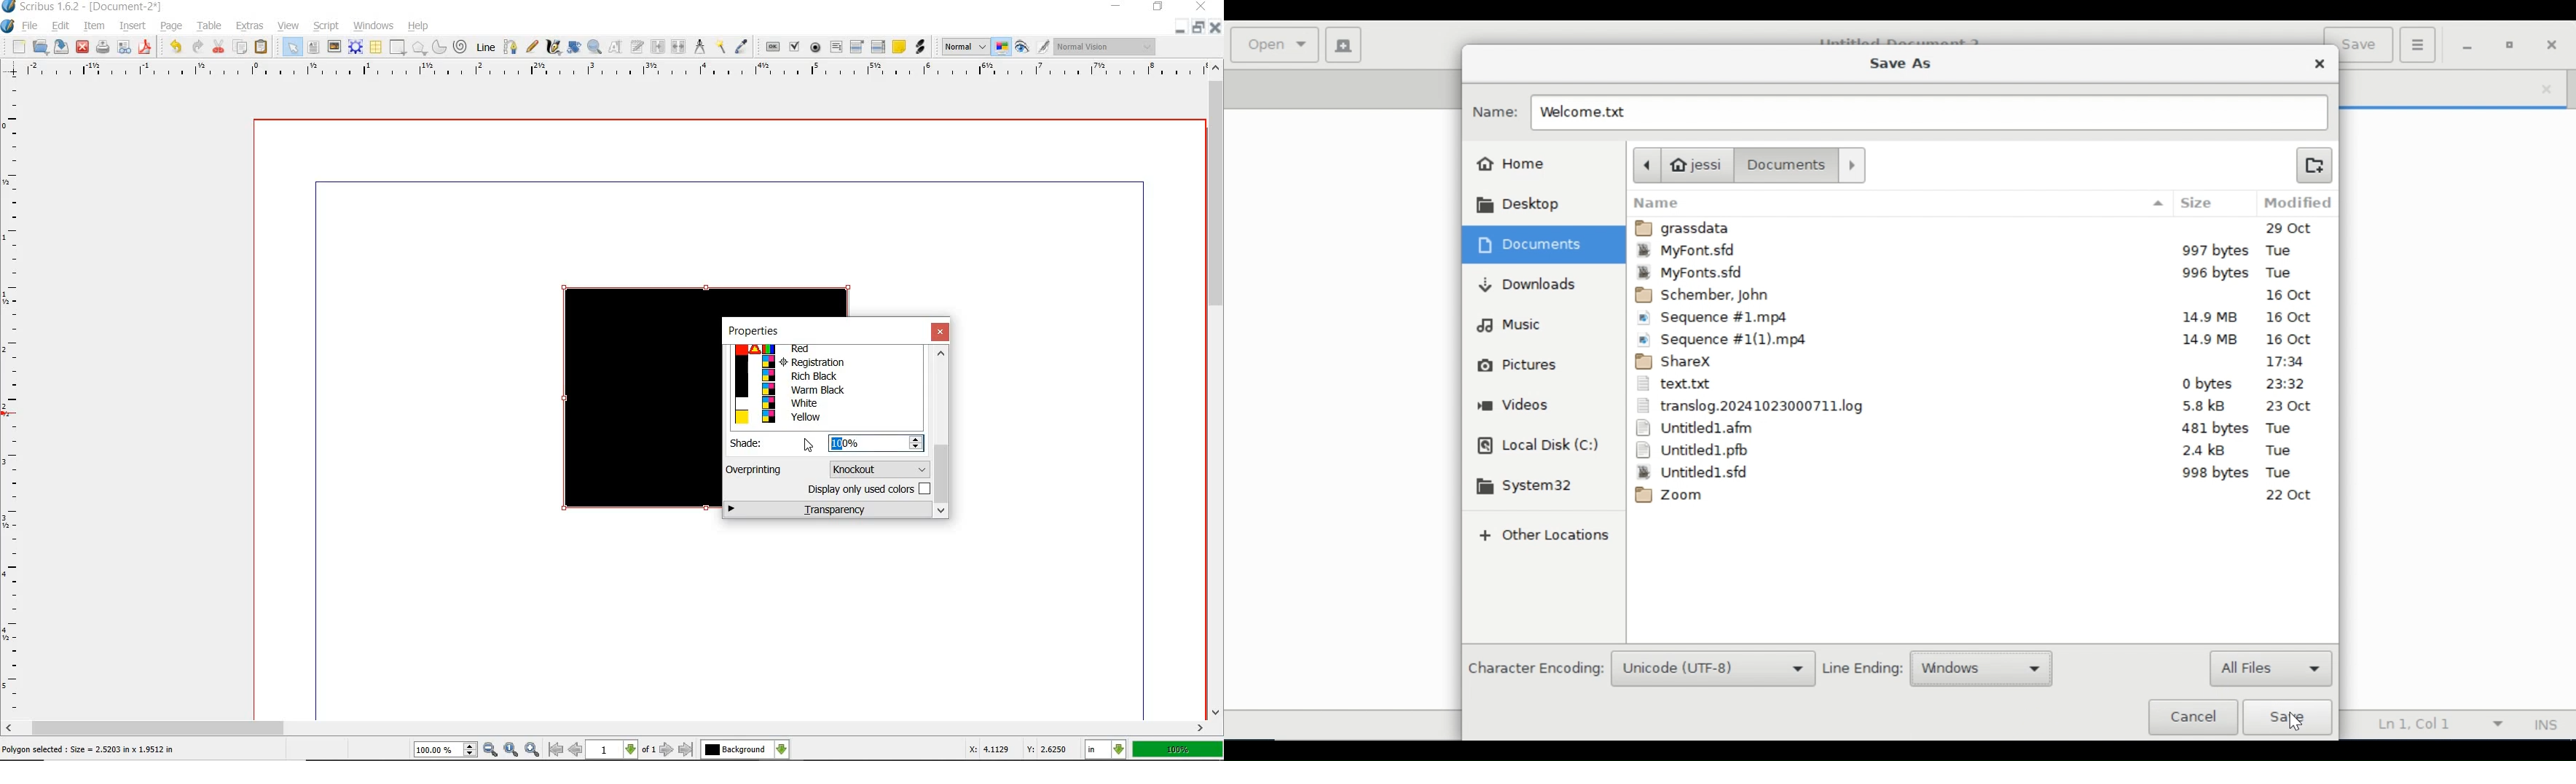  Describe the element at coordinates (1901, 202) in the screenshot. I see `Name` at that location.